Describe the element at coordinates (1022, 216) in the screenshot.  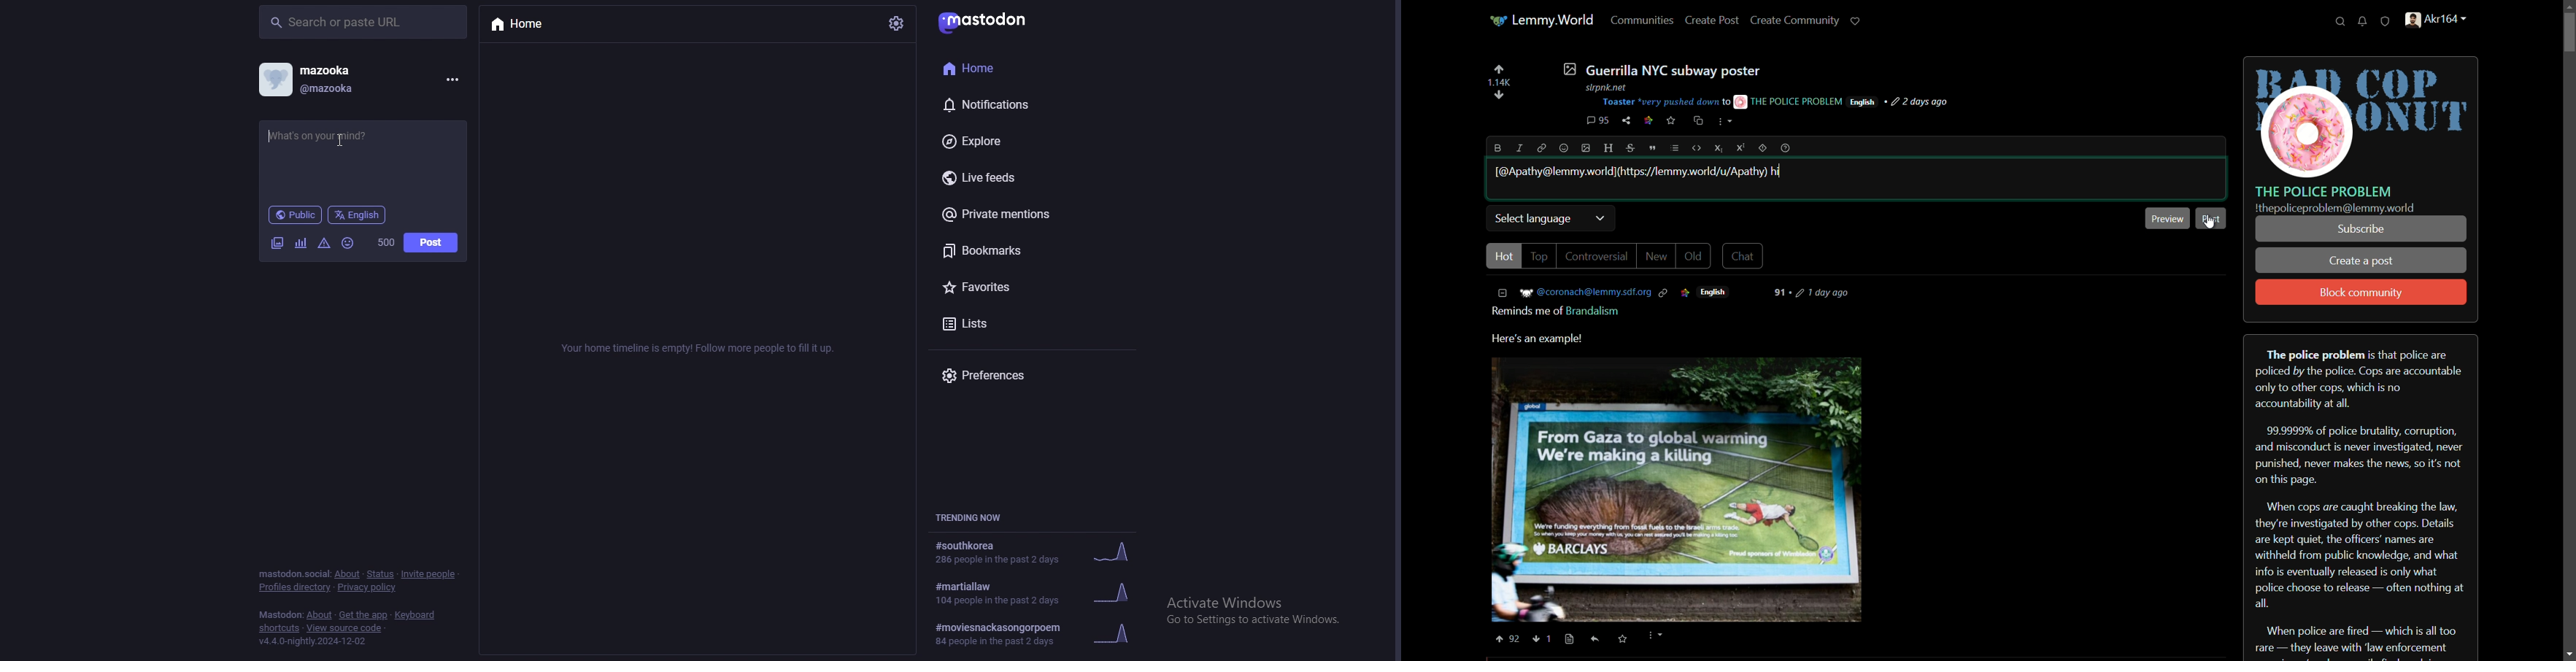
I see `private mentions` at that location.